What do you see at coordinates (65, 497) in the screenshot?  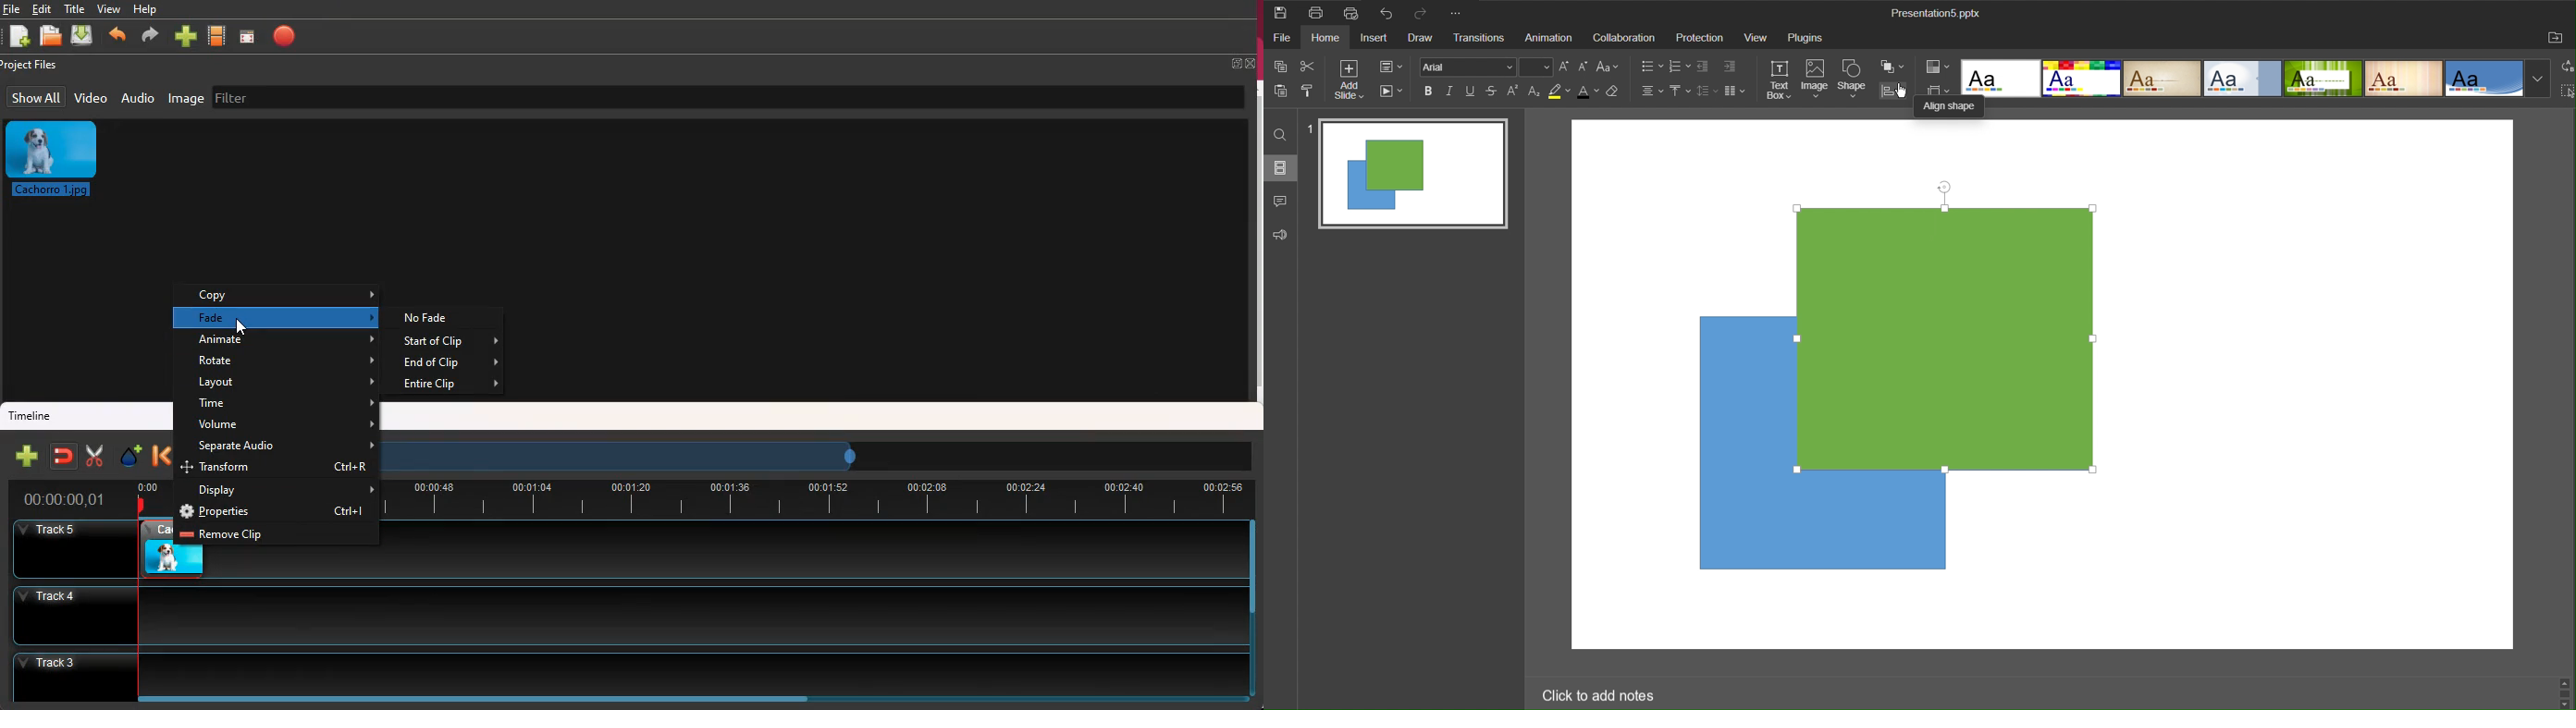 I see `time` at bounding box center [65, 497].